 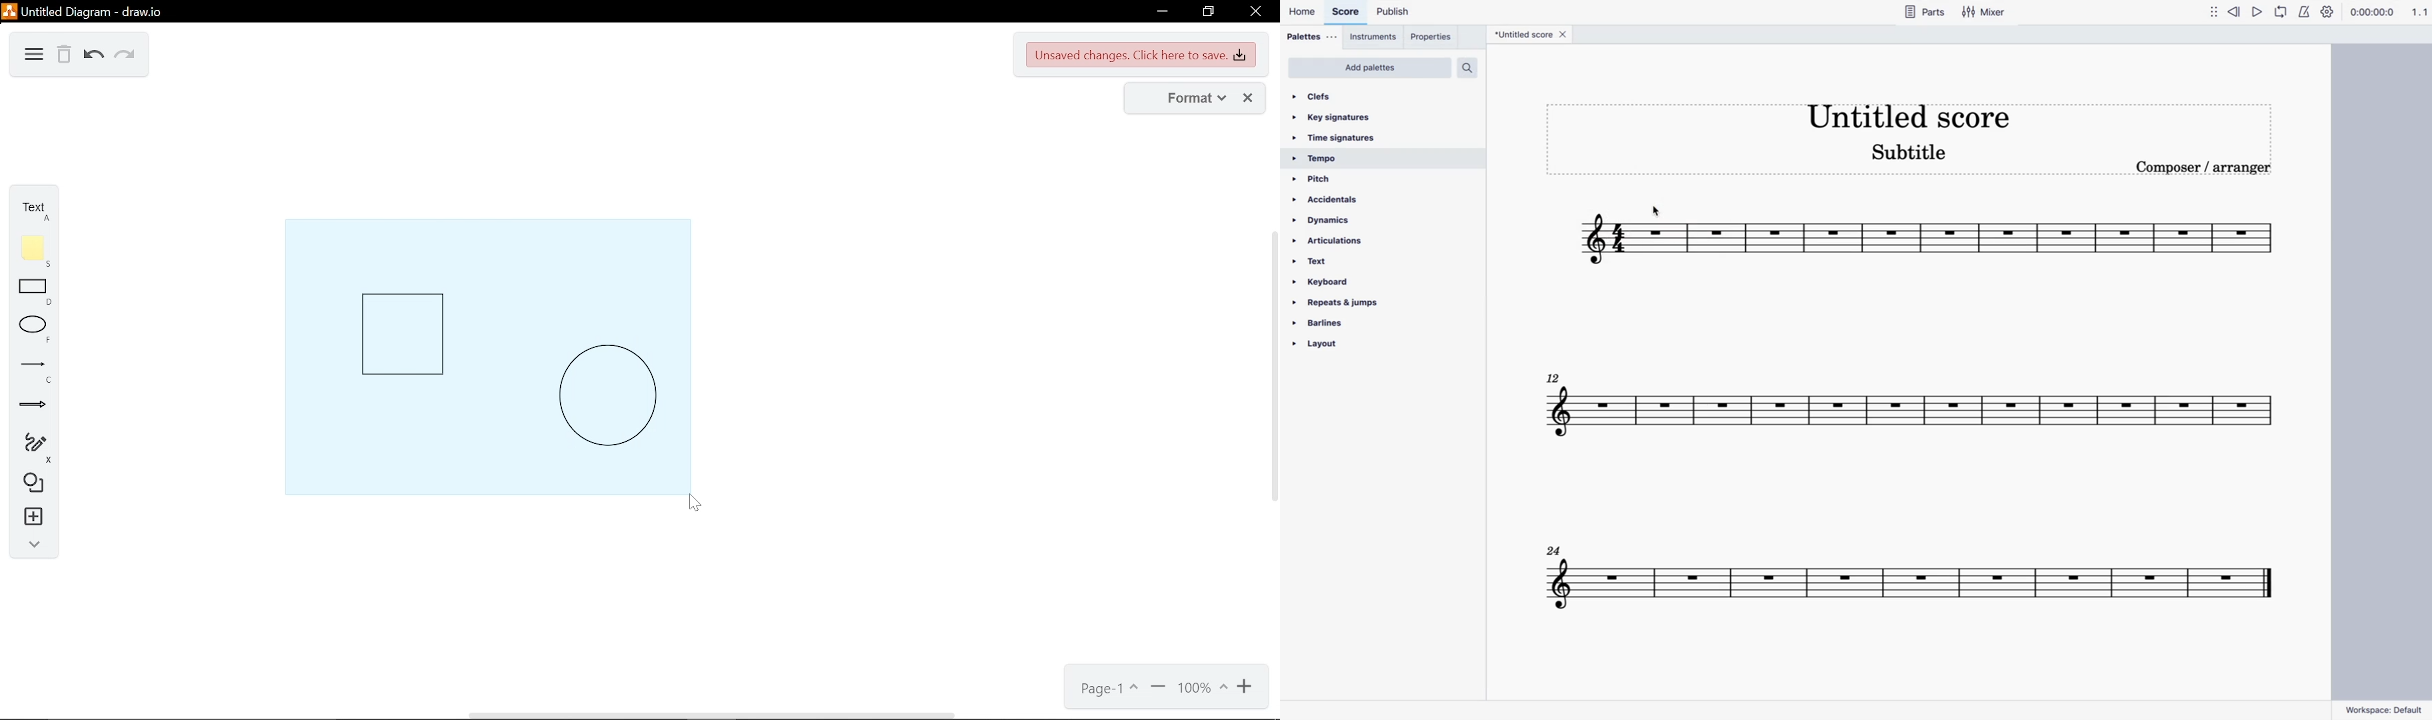 I want to click on publish, so click(x=1398, y=12).